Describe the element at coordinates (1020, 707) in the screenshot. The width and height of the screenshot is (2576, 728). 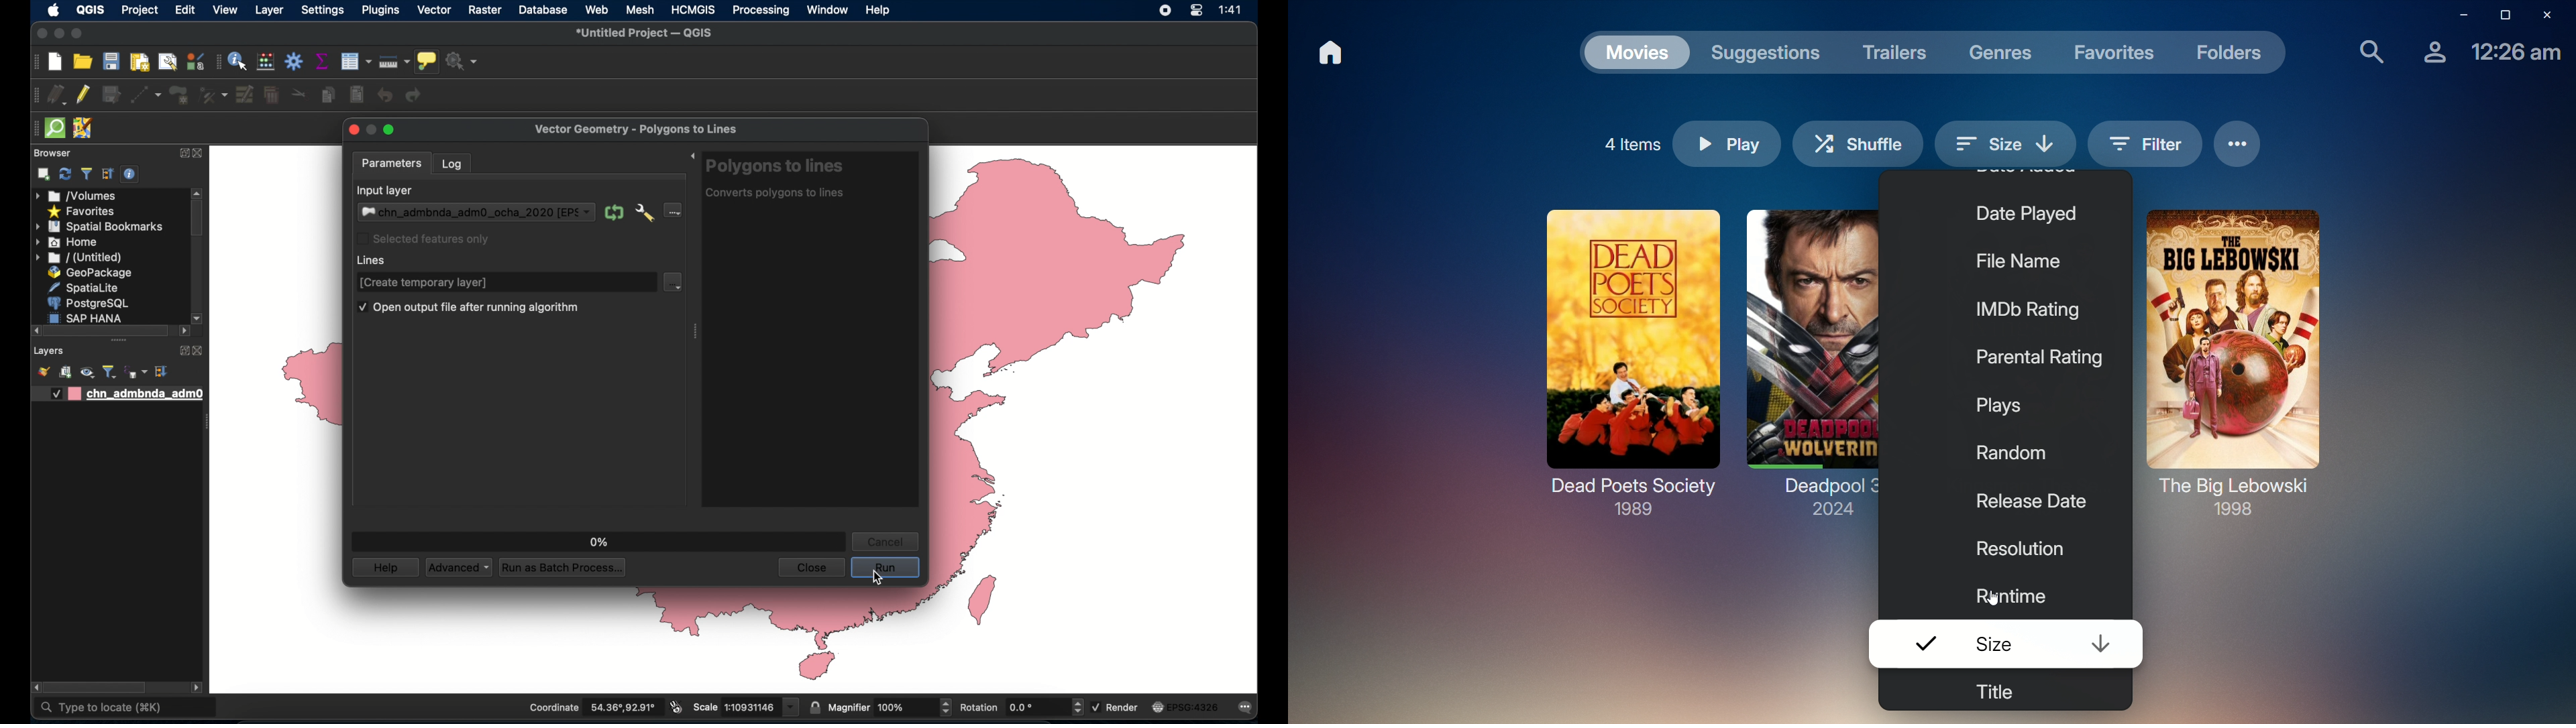
I see `rotation` at that location.